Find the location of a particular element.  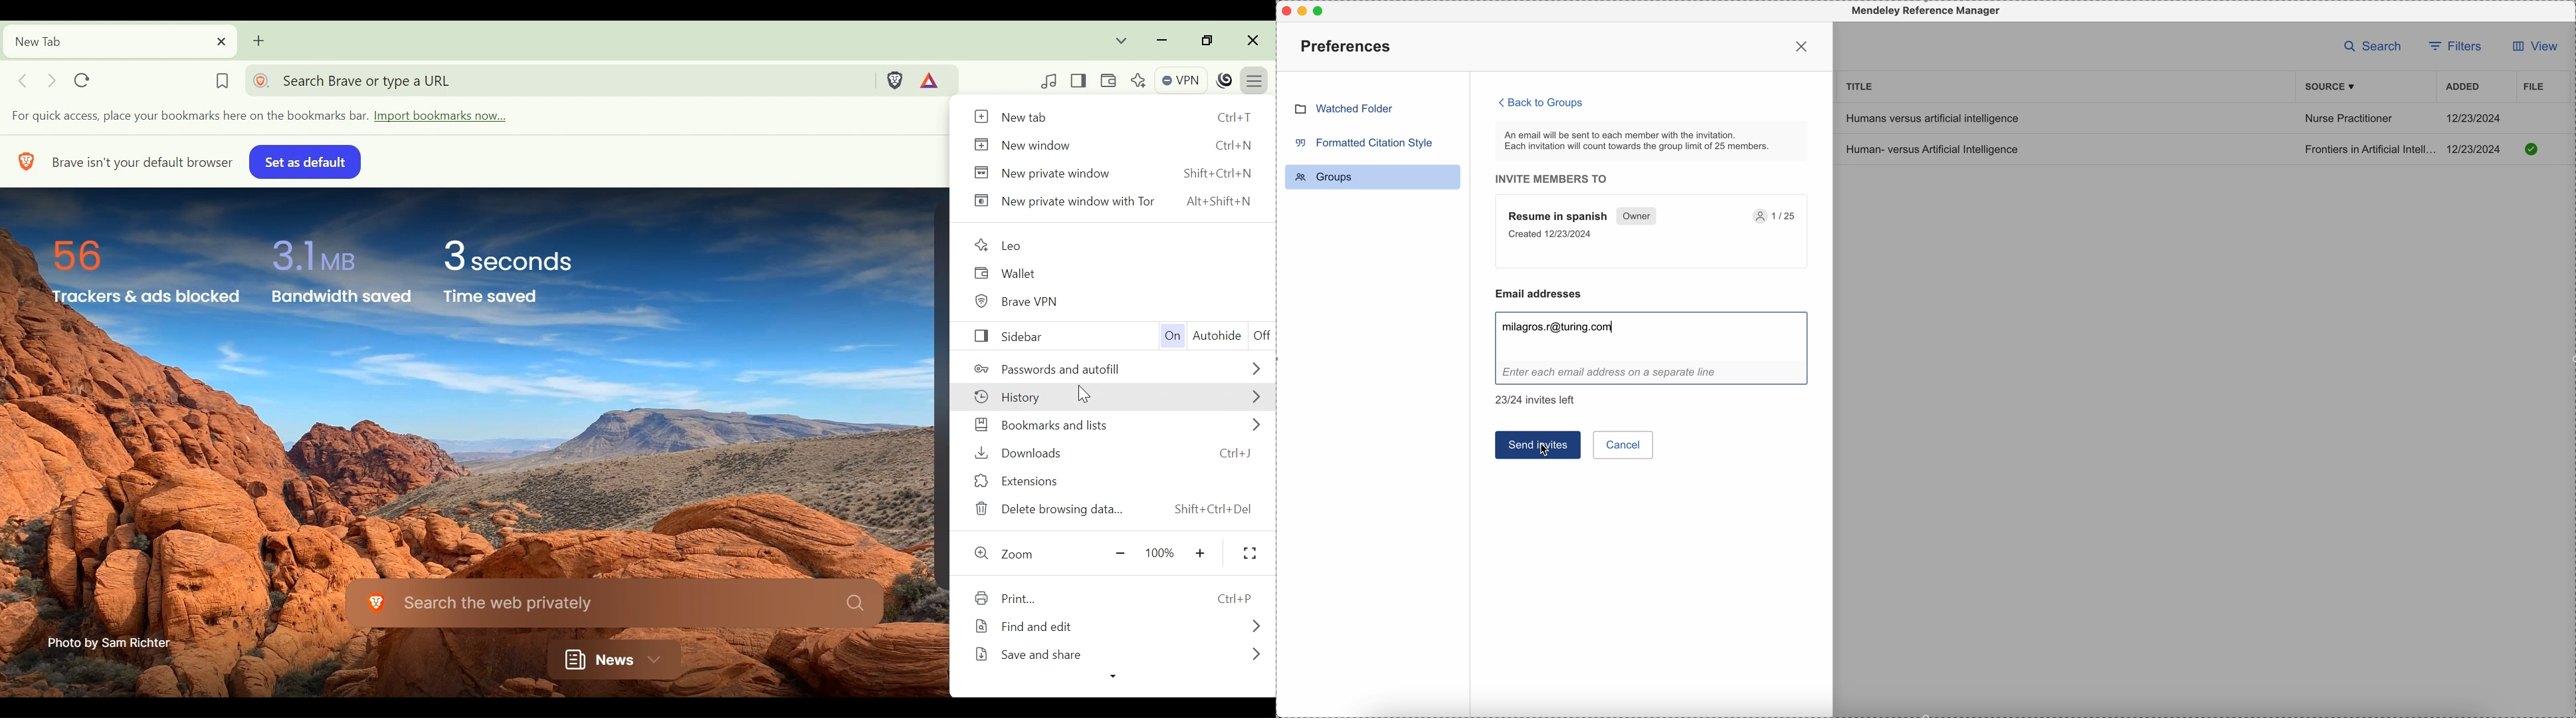

Control your videos, music and more is located at coordinates (1049, 80).